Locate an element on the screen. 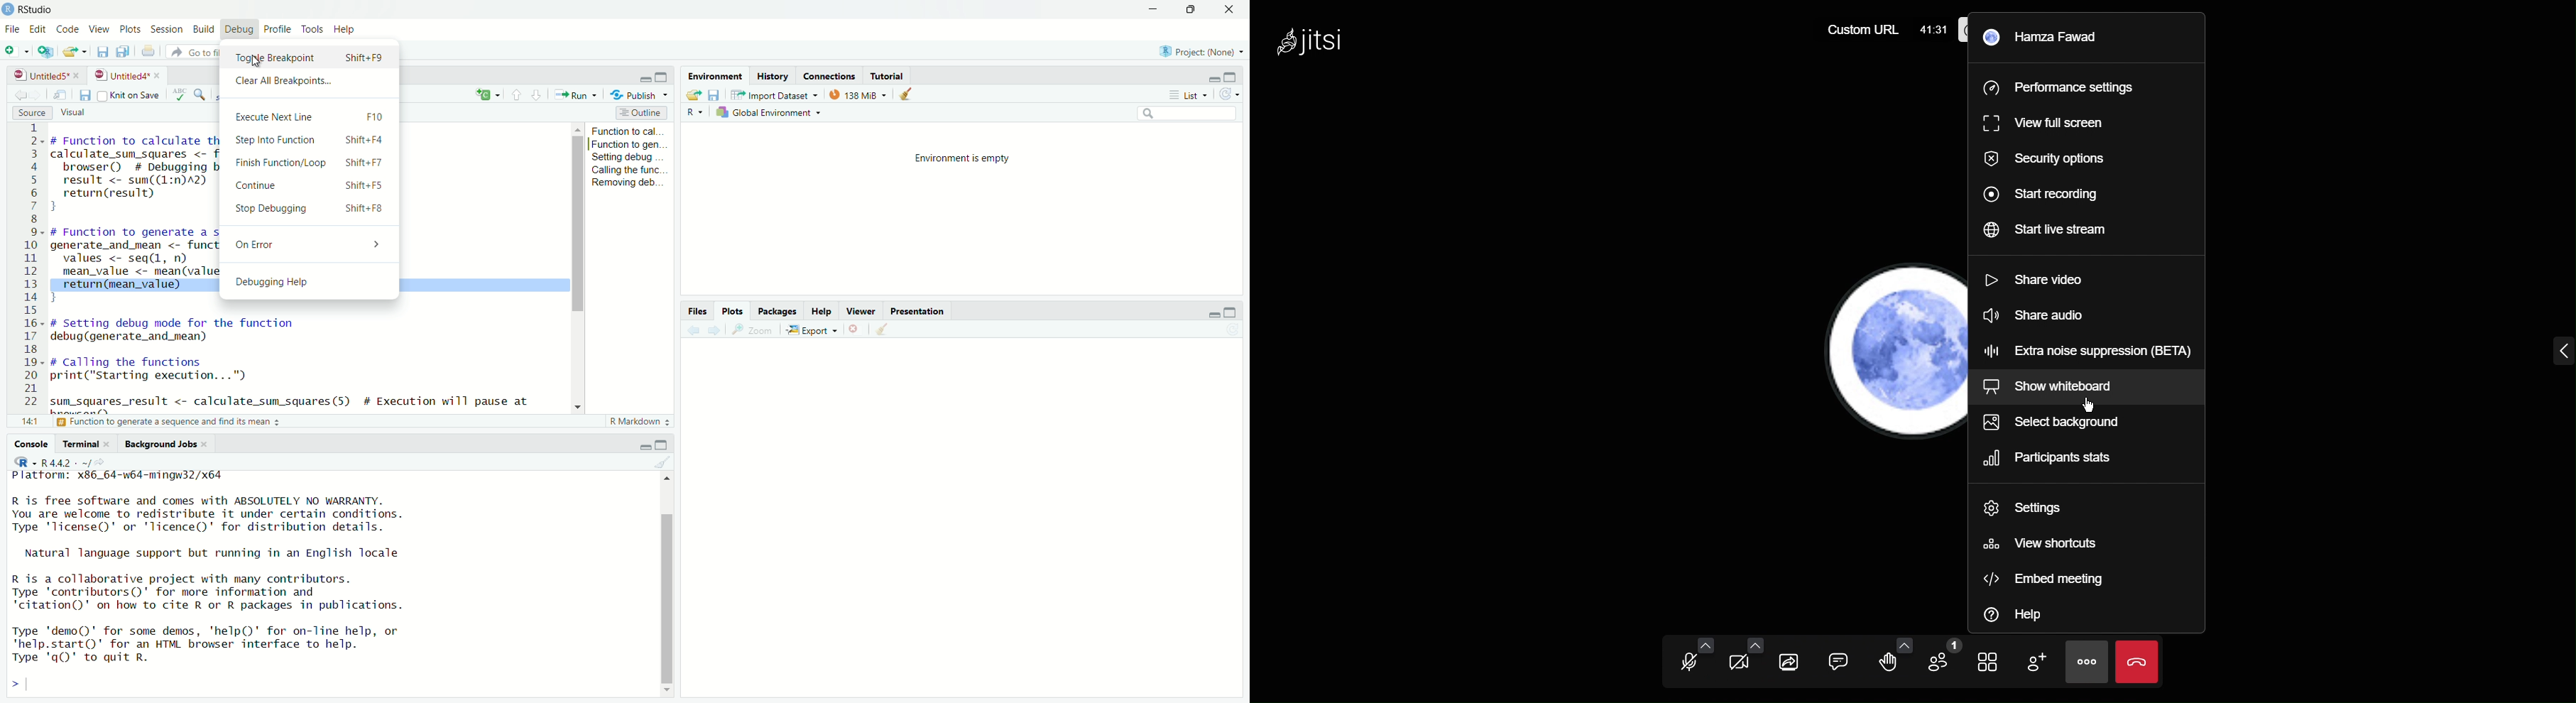 Image resolution: width=2576 pixels, height=728 pixels. packages is located at coordinates (779, 311).